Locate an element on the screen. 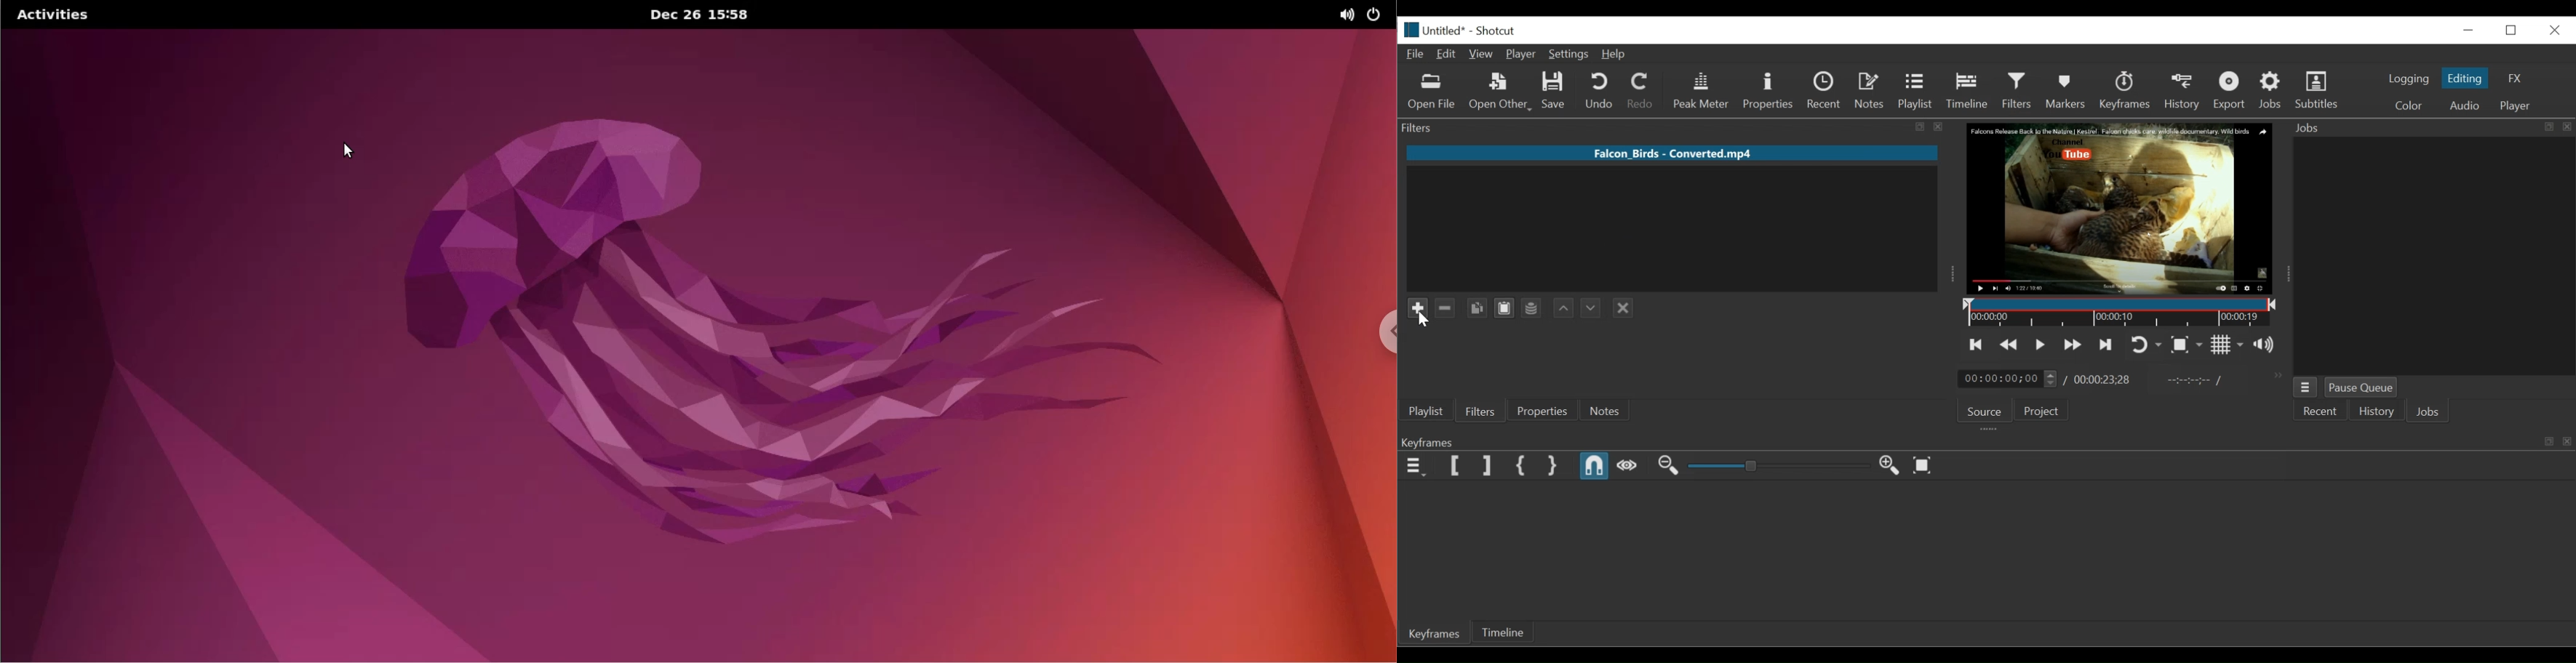  Shotcut is located at coordinates (1498, 31).